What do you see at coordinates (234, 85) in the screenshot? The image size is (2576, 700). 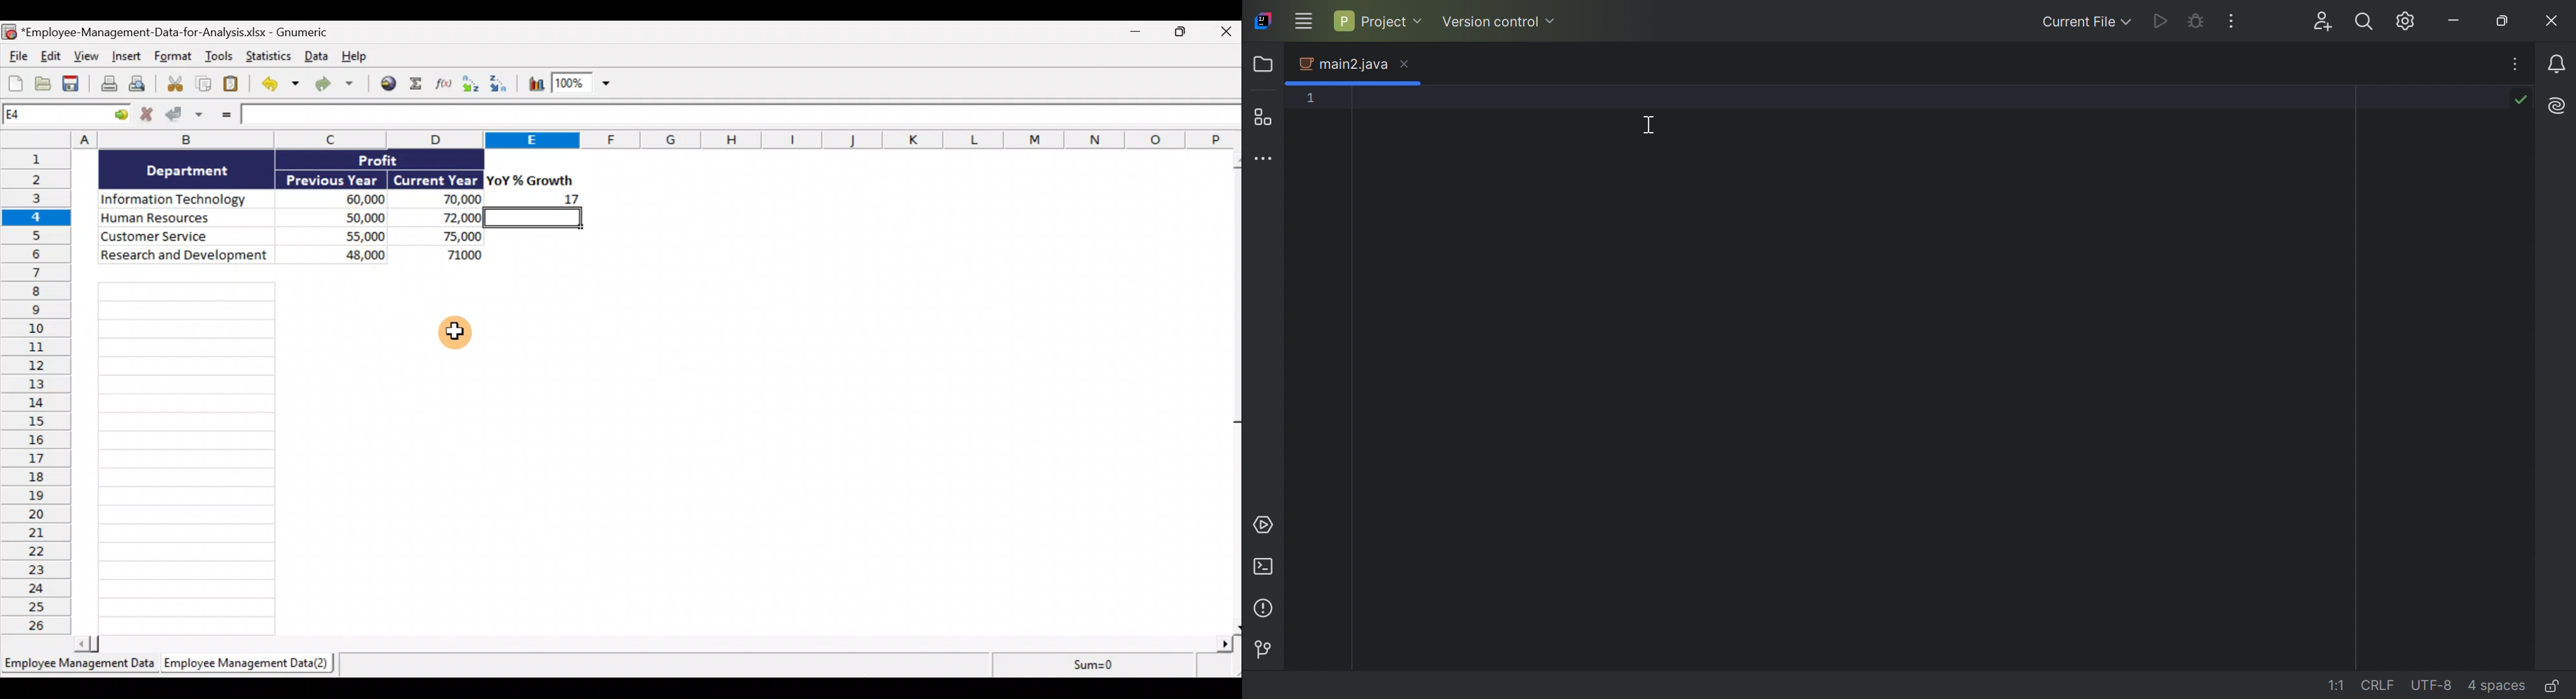 I see `Paste clipboard` at bounding box center [234, 85].